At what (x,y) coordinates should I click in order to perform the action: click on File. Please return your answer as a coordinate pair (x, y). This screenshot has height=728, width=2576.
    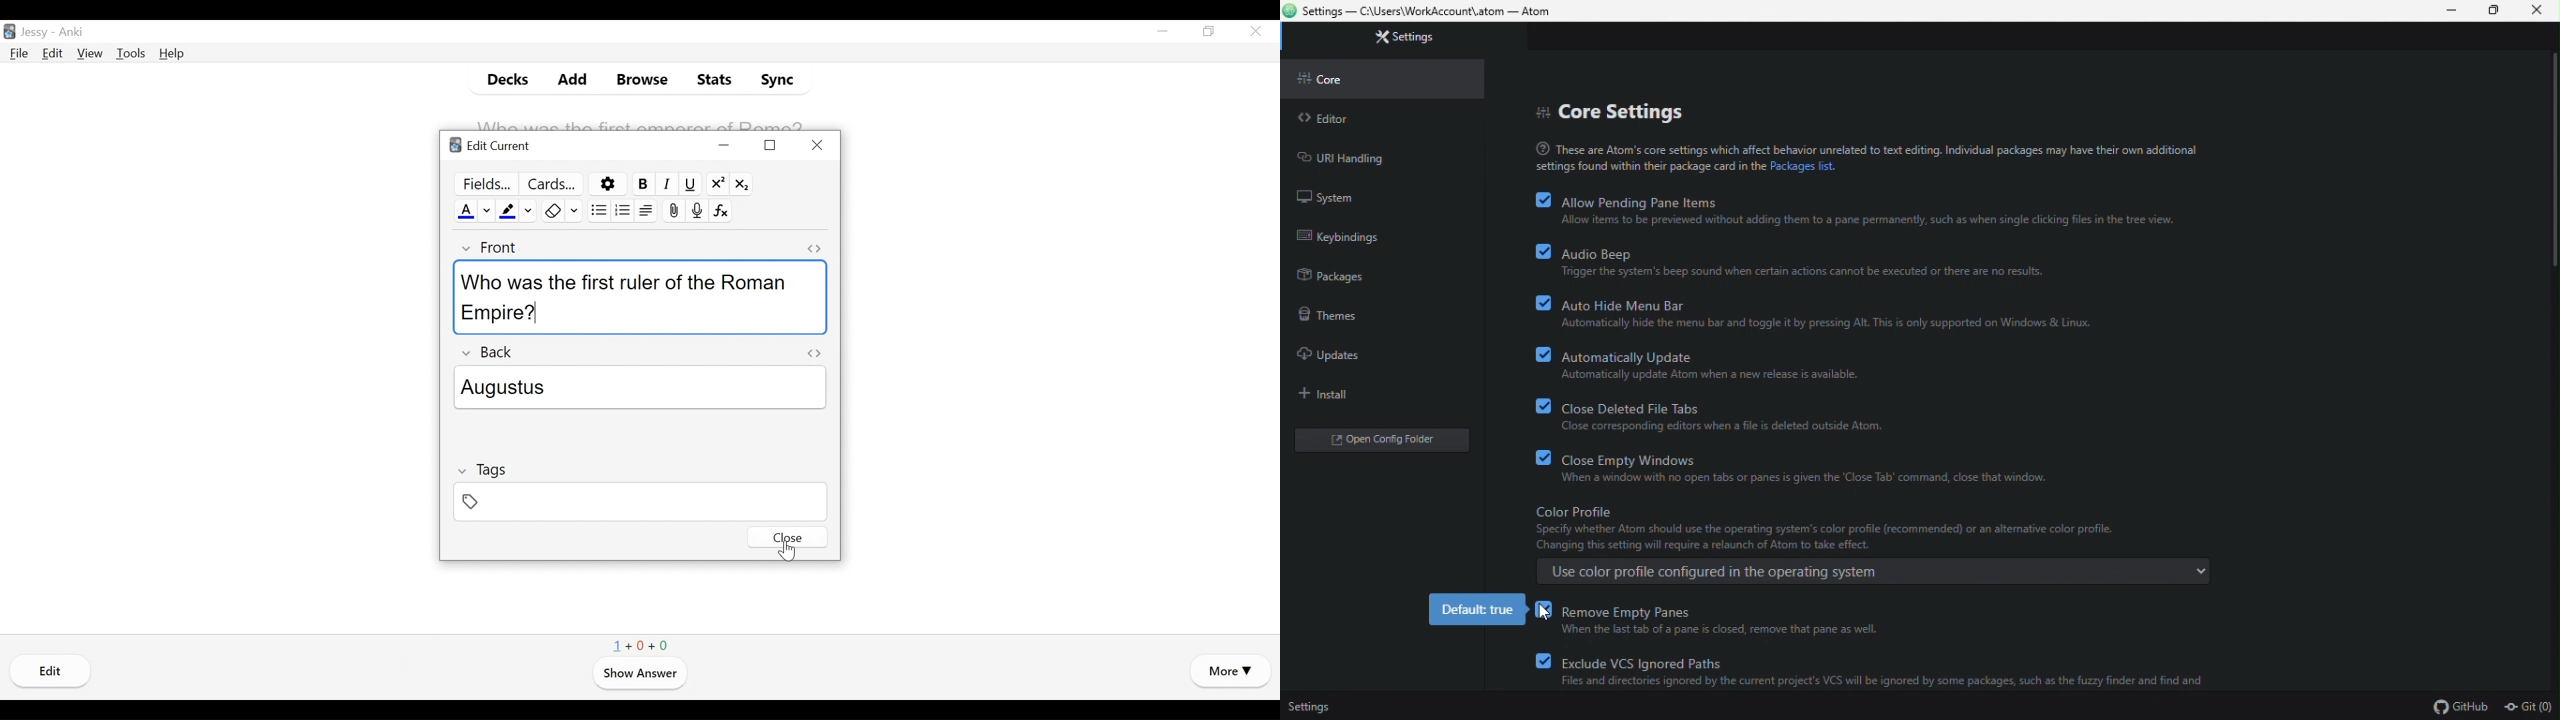
    Looking at the image, I should click on (19, 53).